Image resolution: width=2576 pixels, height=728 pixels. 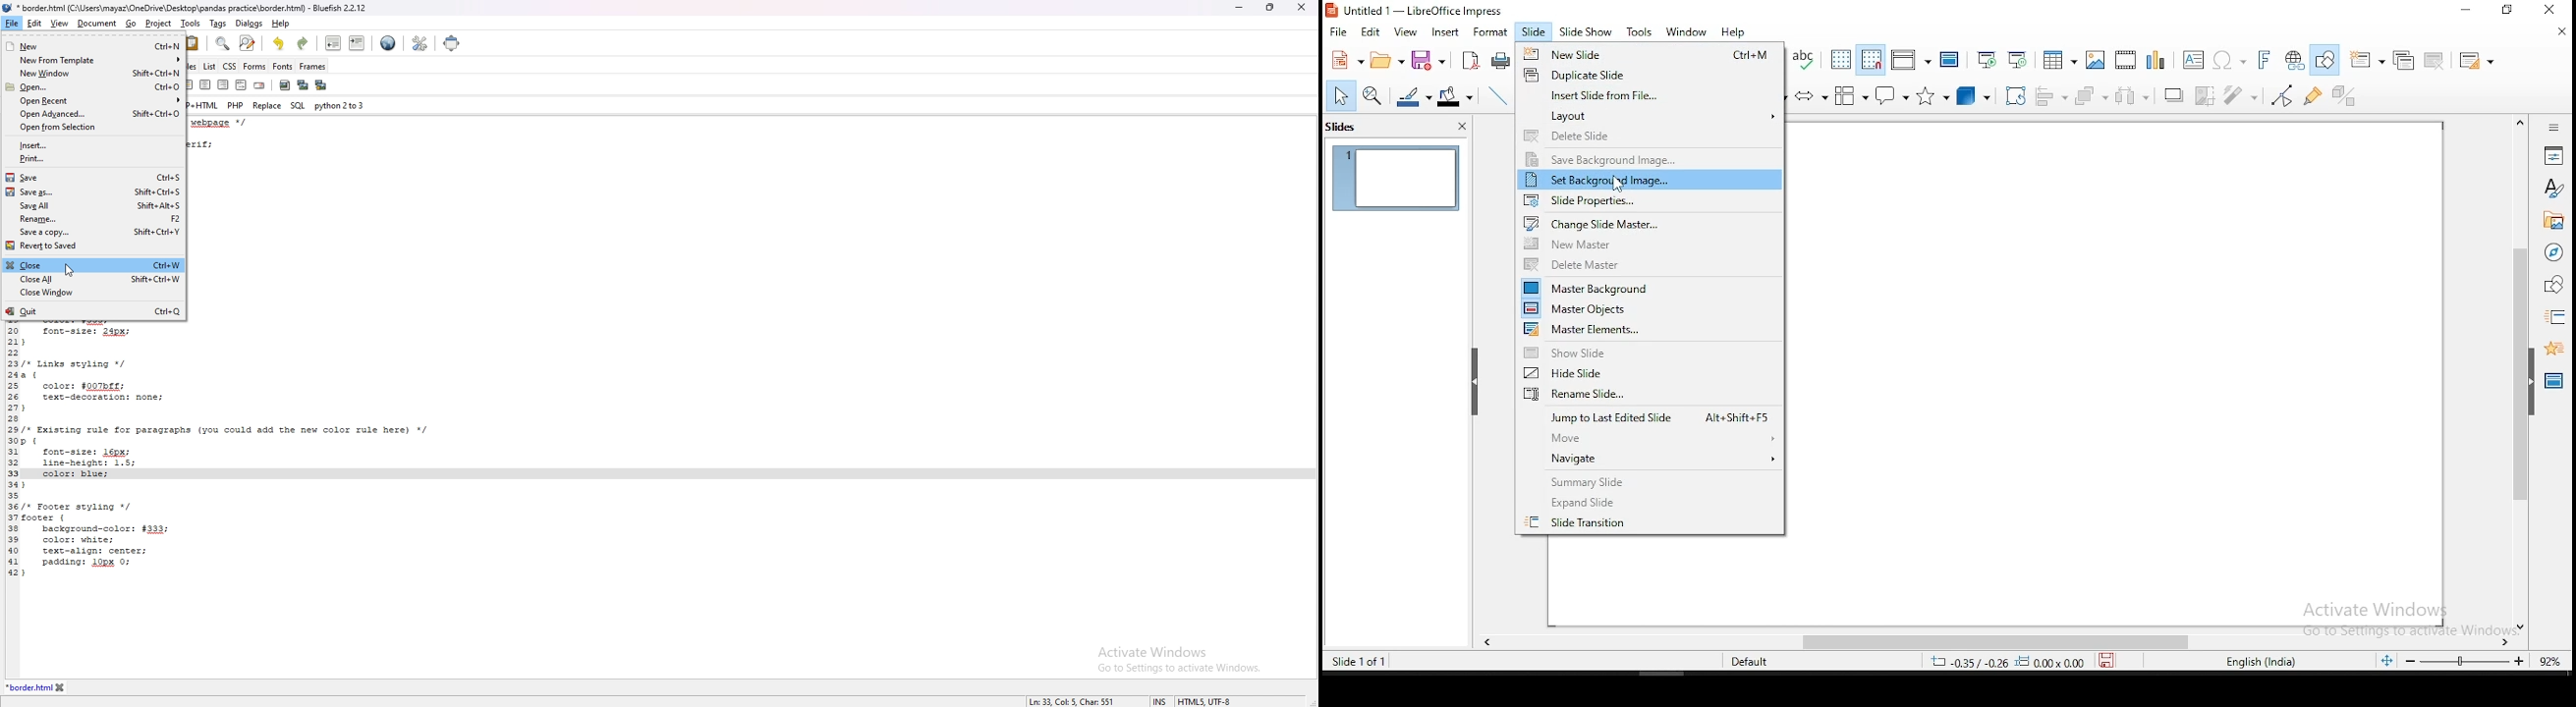 What do you see at coordinates (1891, 95) in the screenshot?
I see `callout shapes` at bounding box center [1891, 95].